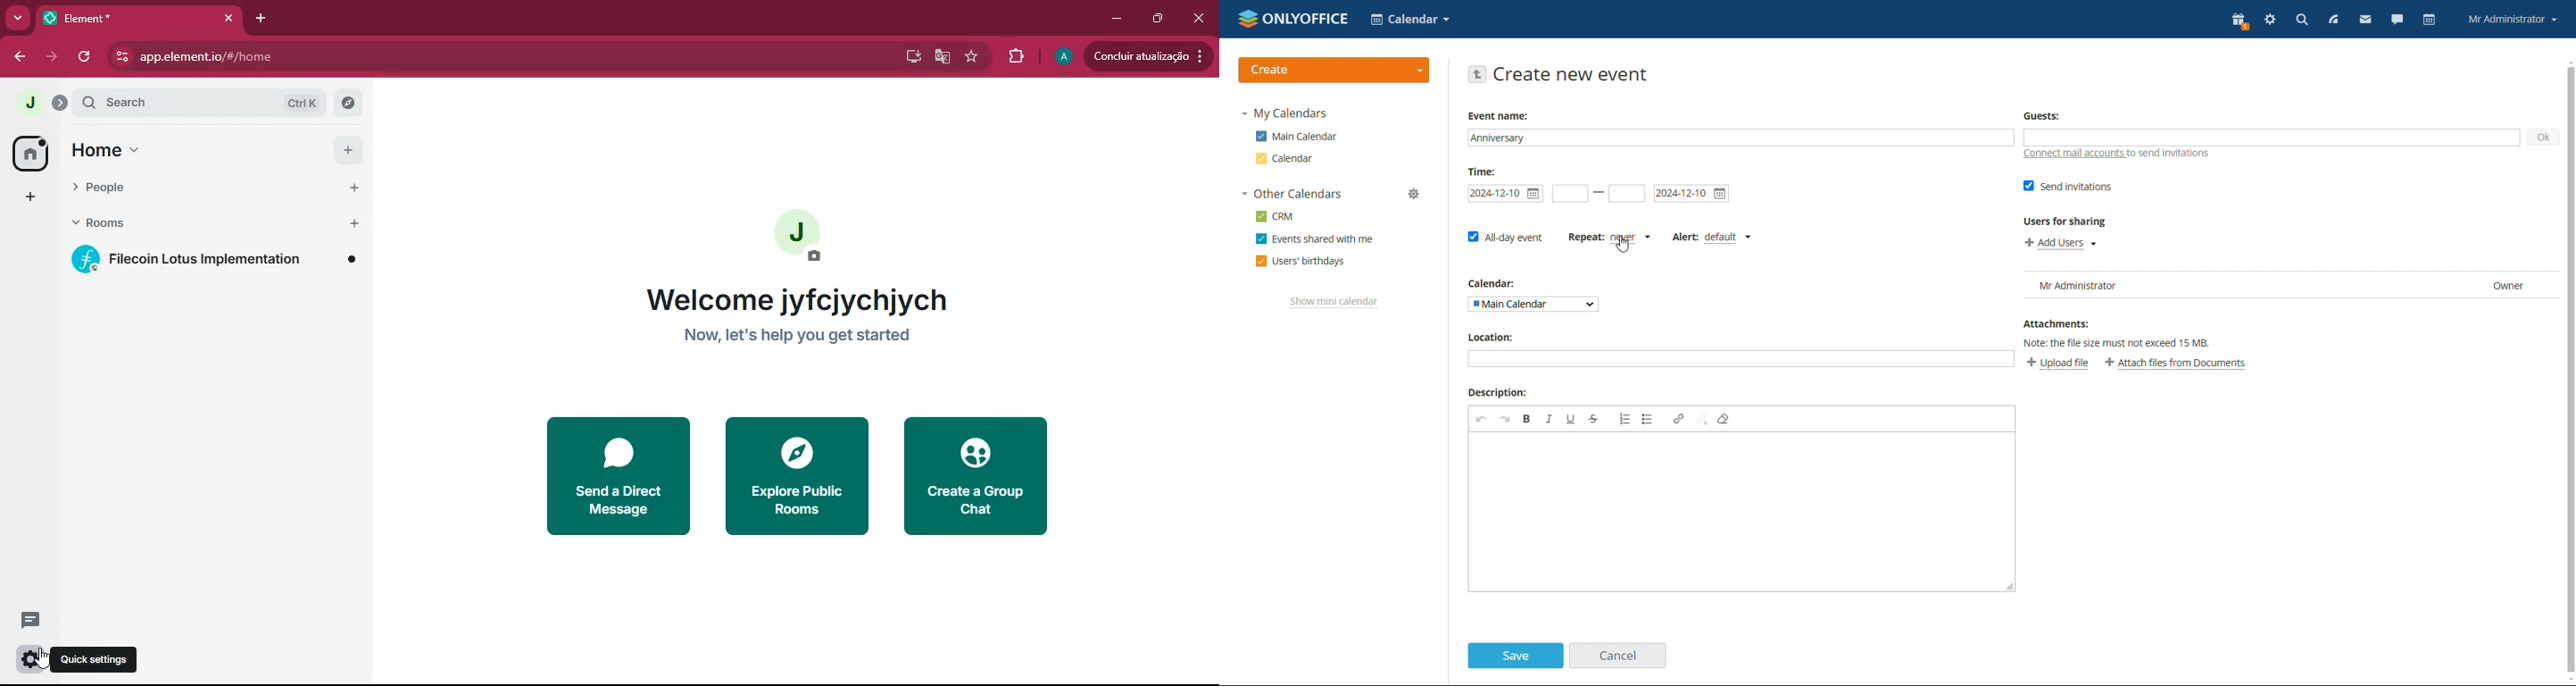 Image resolution: width=2576 pixels, height=700 pixels. Describe the element at coordinates (2061, 243) in the screenshot. I see `add users` at that location.